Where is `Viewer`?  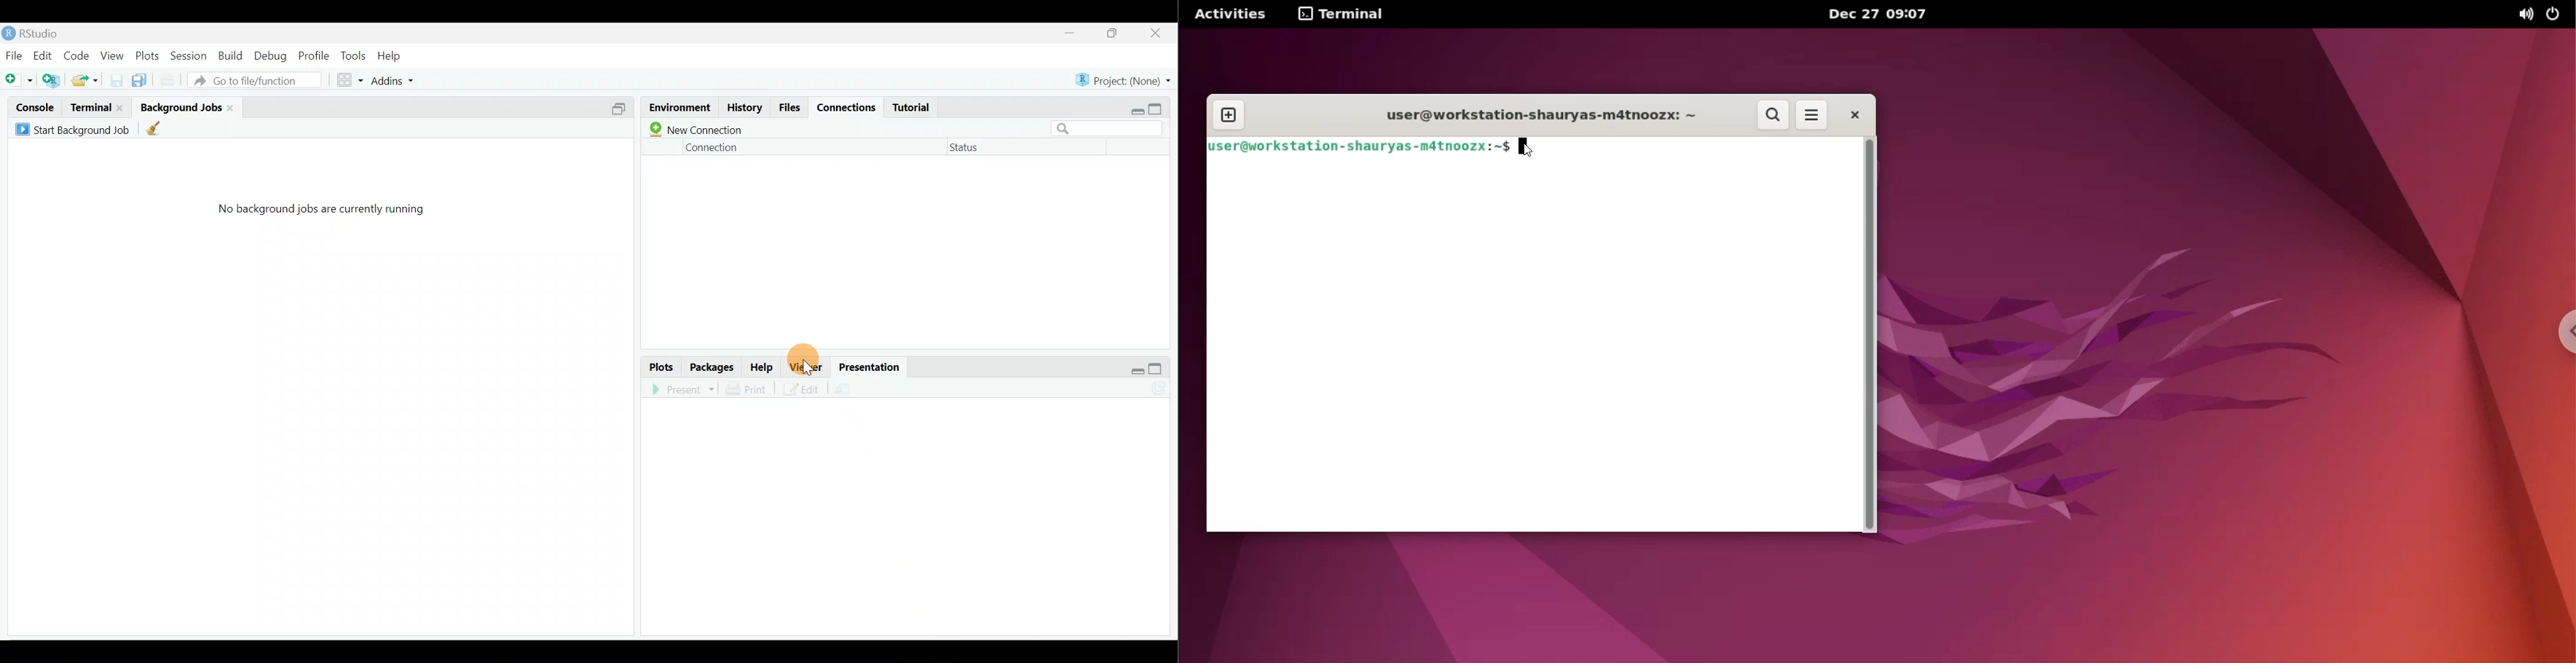 Viewer is located at coordinates (809, 366).